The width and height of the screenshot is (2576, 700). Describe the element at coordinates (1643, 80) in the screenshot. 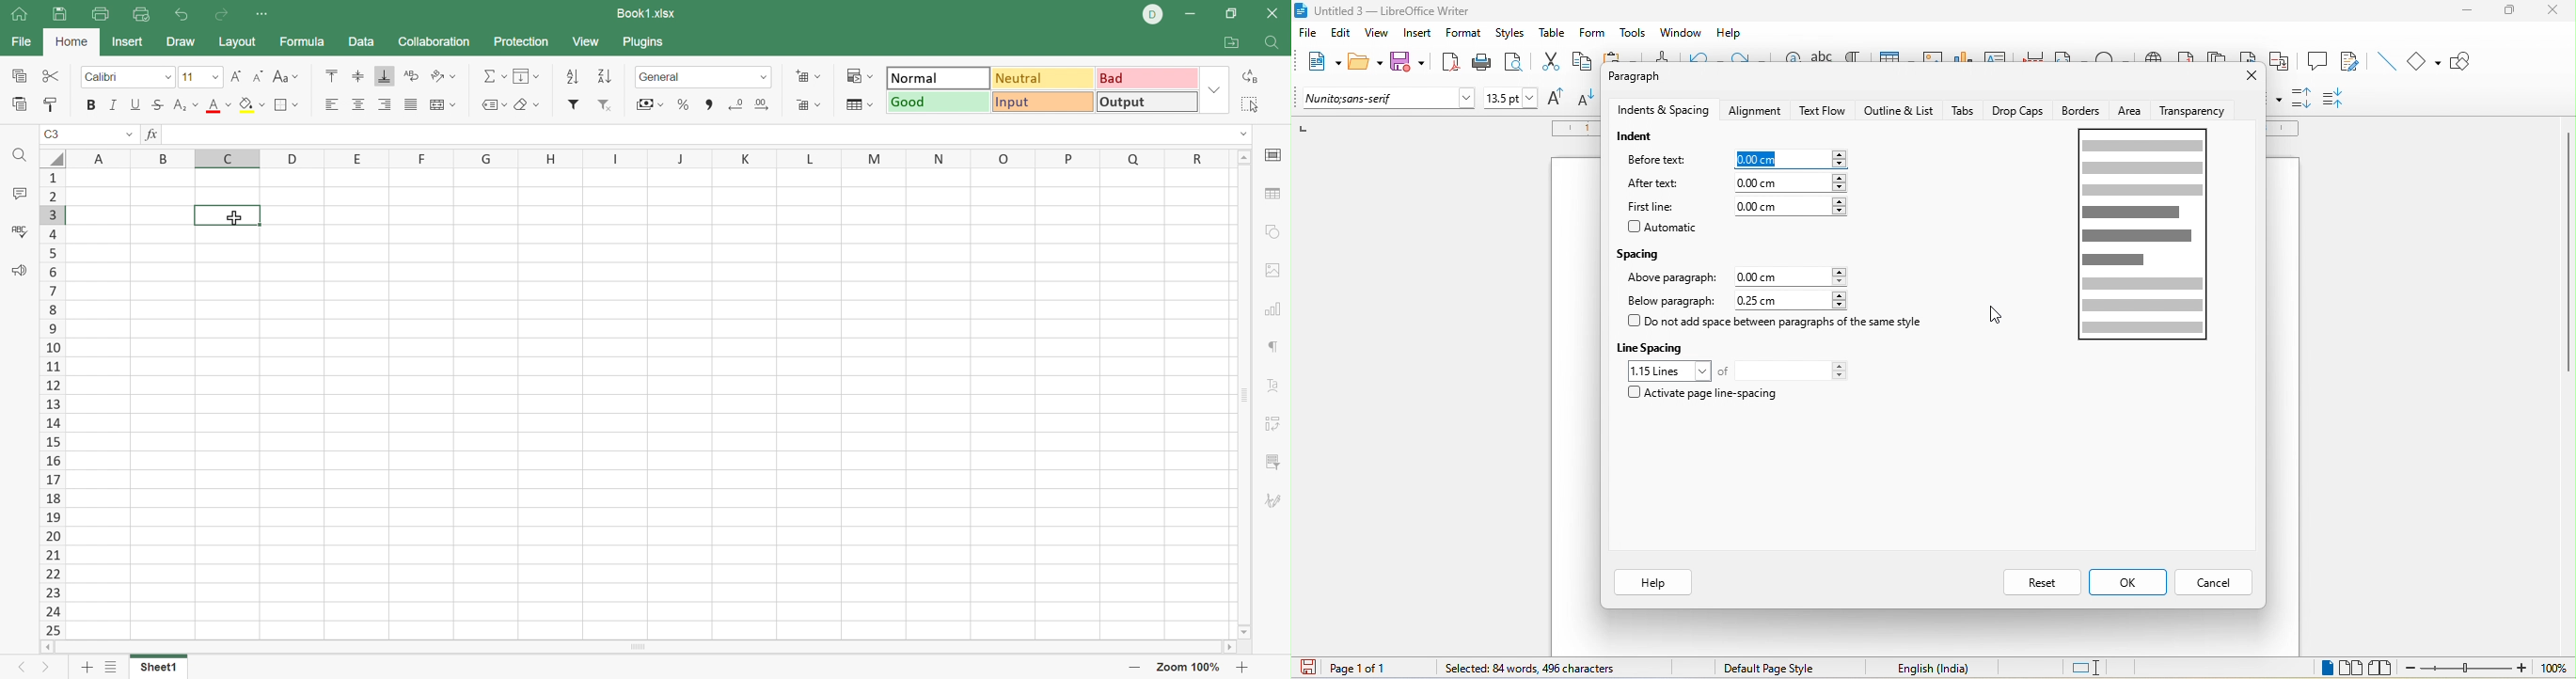

I see `paragraph` at that location.